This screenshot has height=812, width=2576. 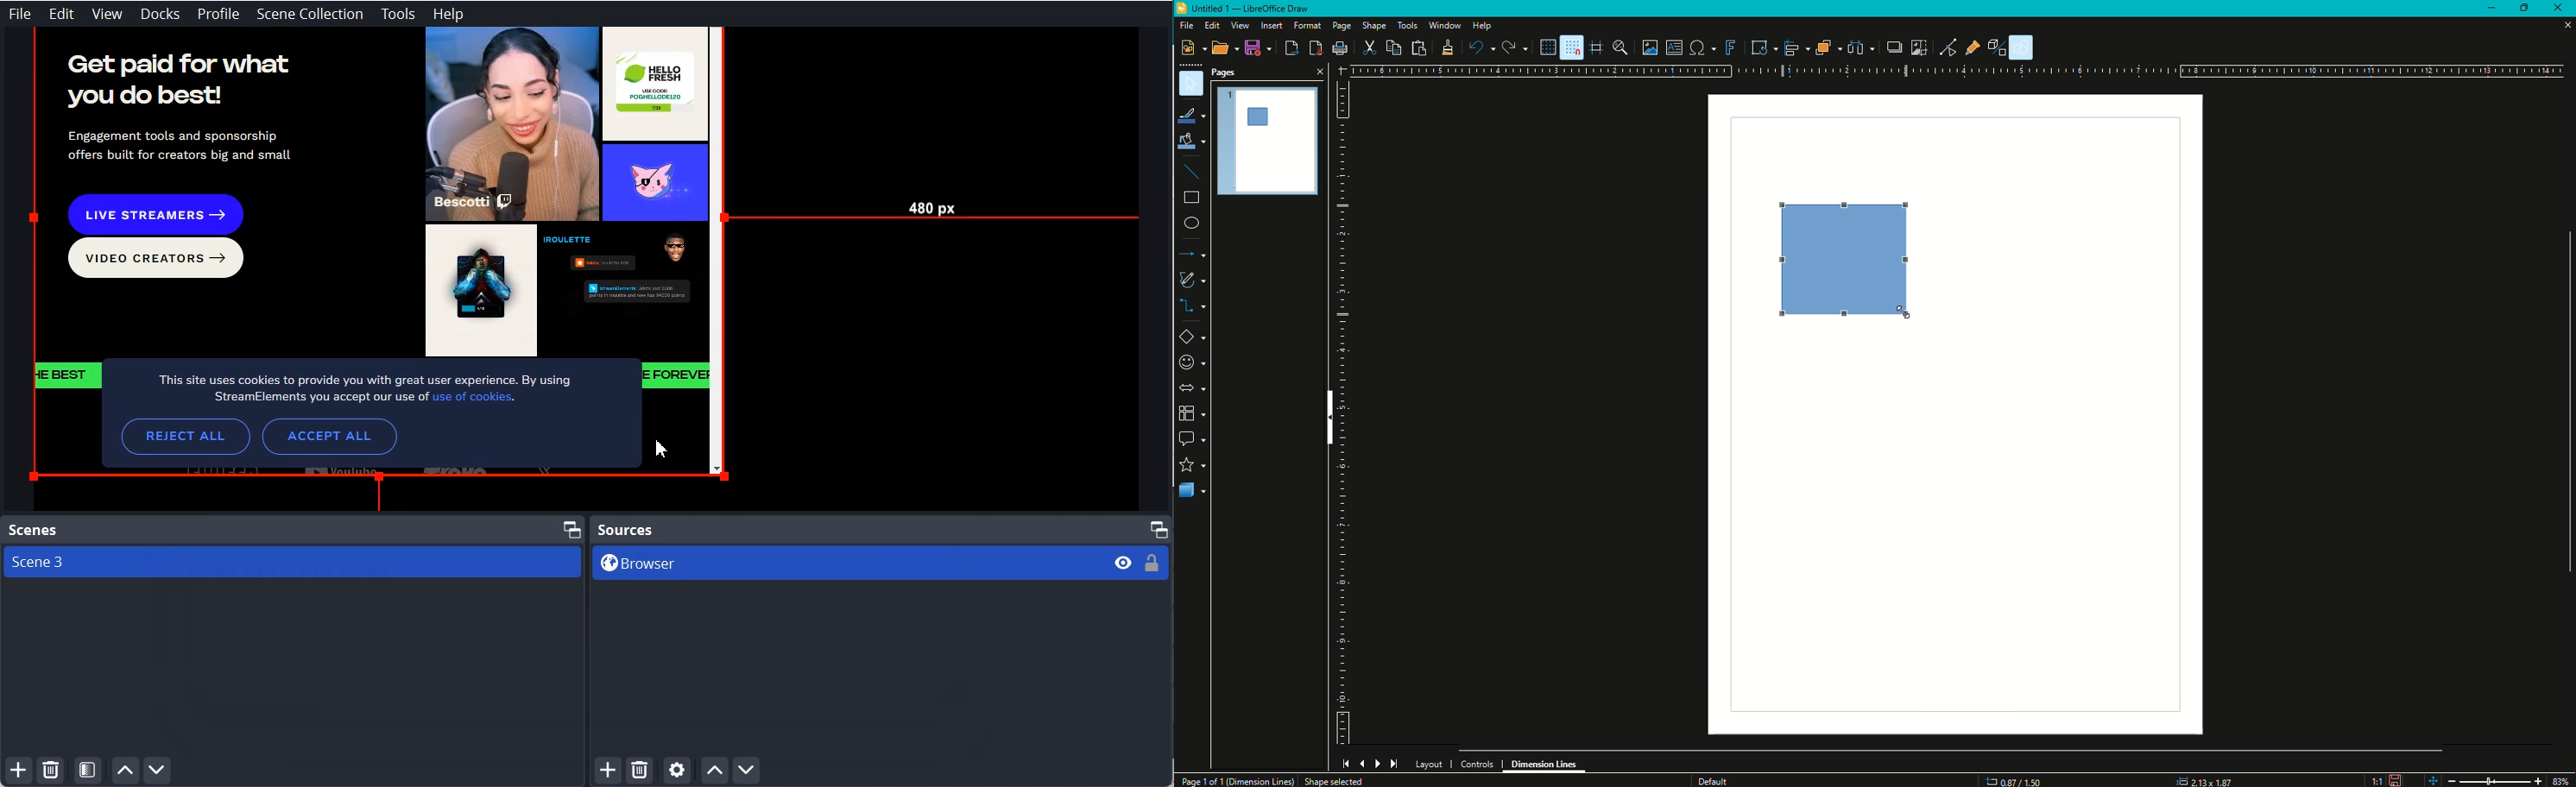 What do you see at coordinates (2564, 399) in the screenshot?
I see `Scroll` at bounding box center [2564, 399].